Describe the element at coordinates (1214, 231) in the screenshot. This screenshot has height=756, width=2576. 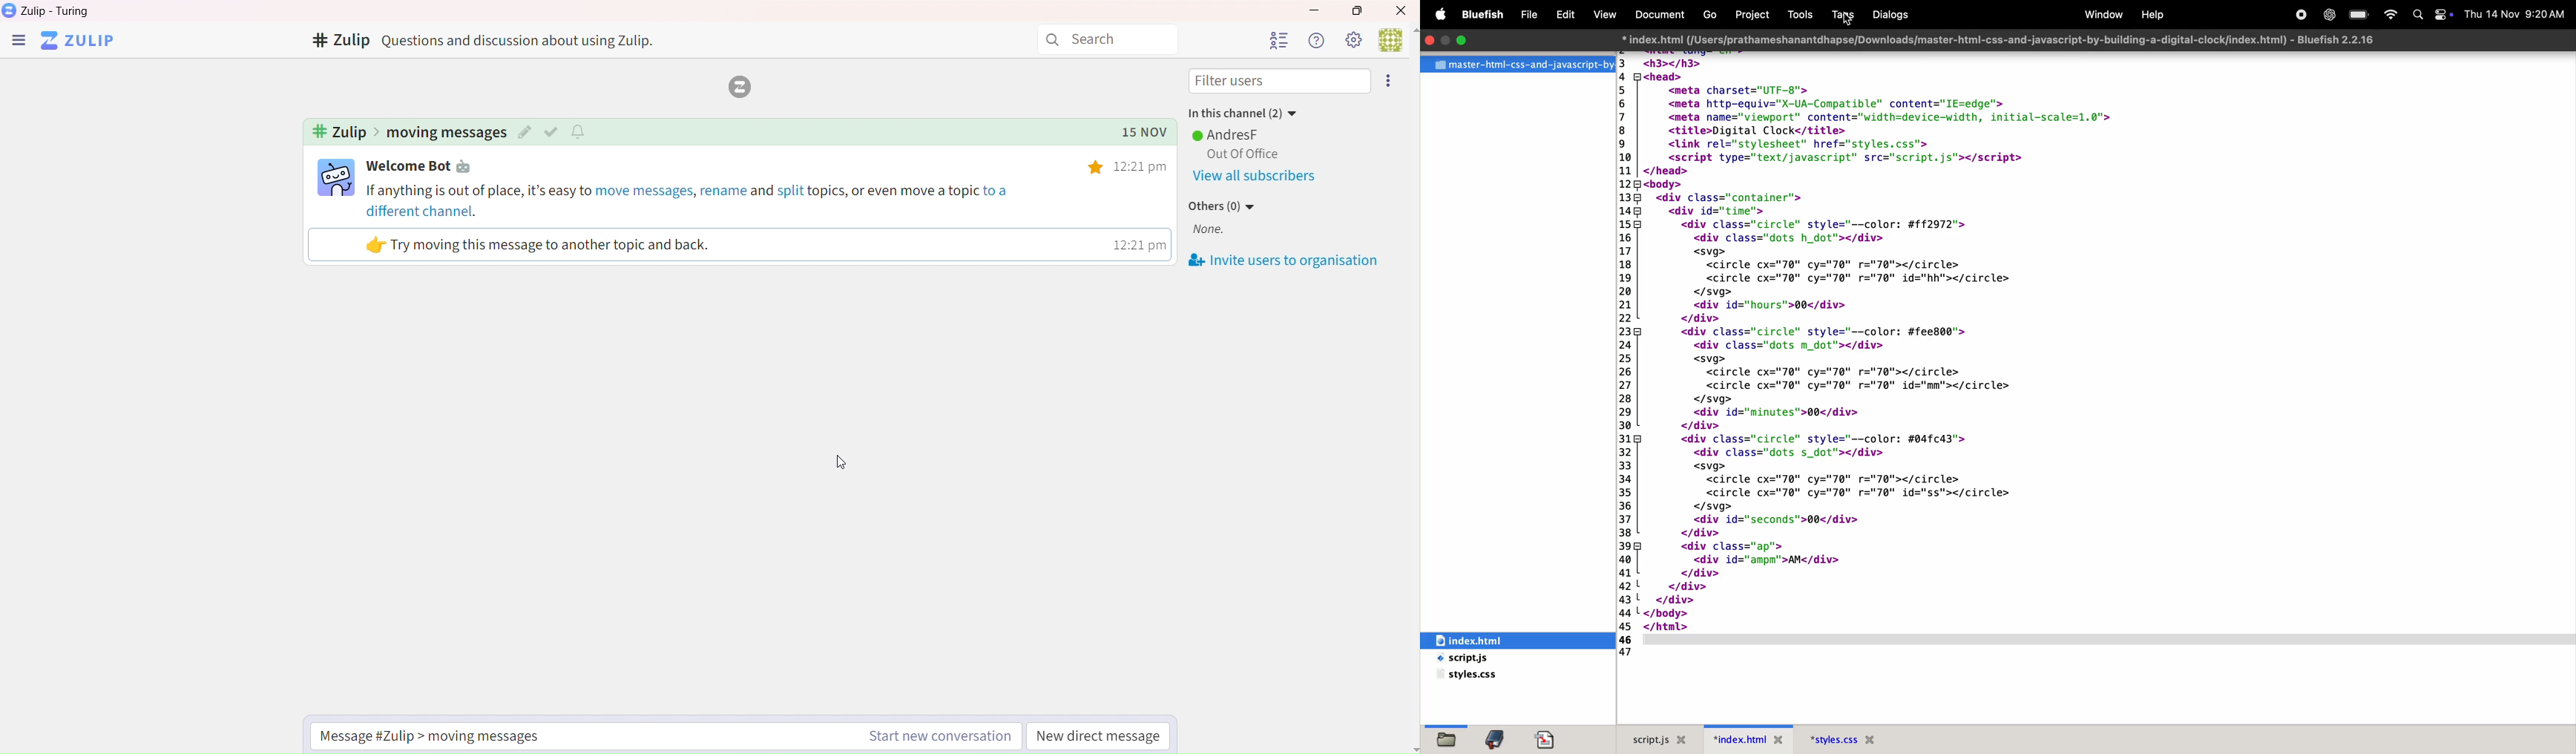
I see `None` at that location.